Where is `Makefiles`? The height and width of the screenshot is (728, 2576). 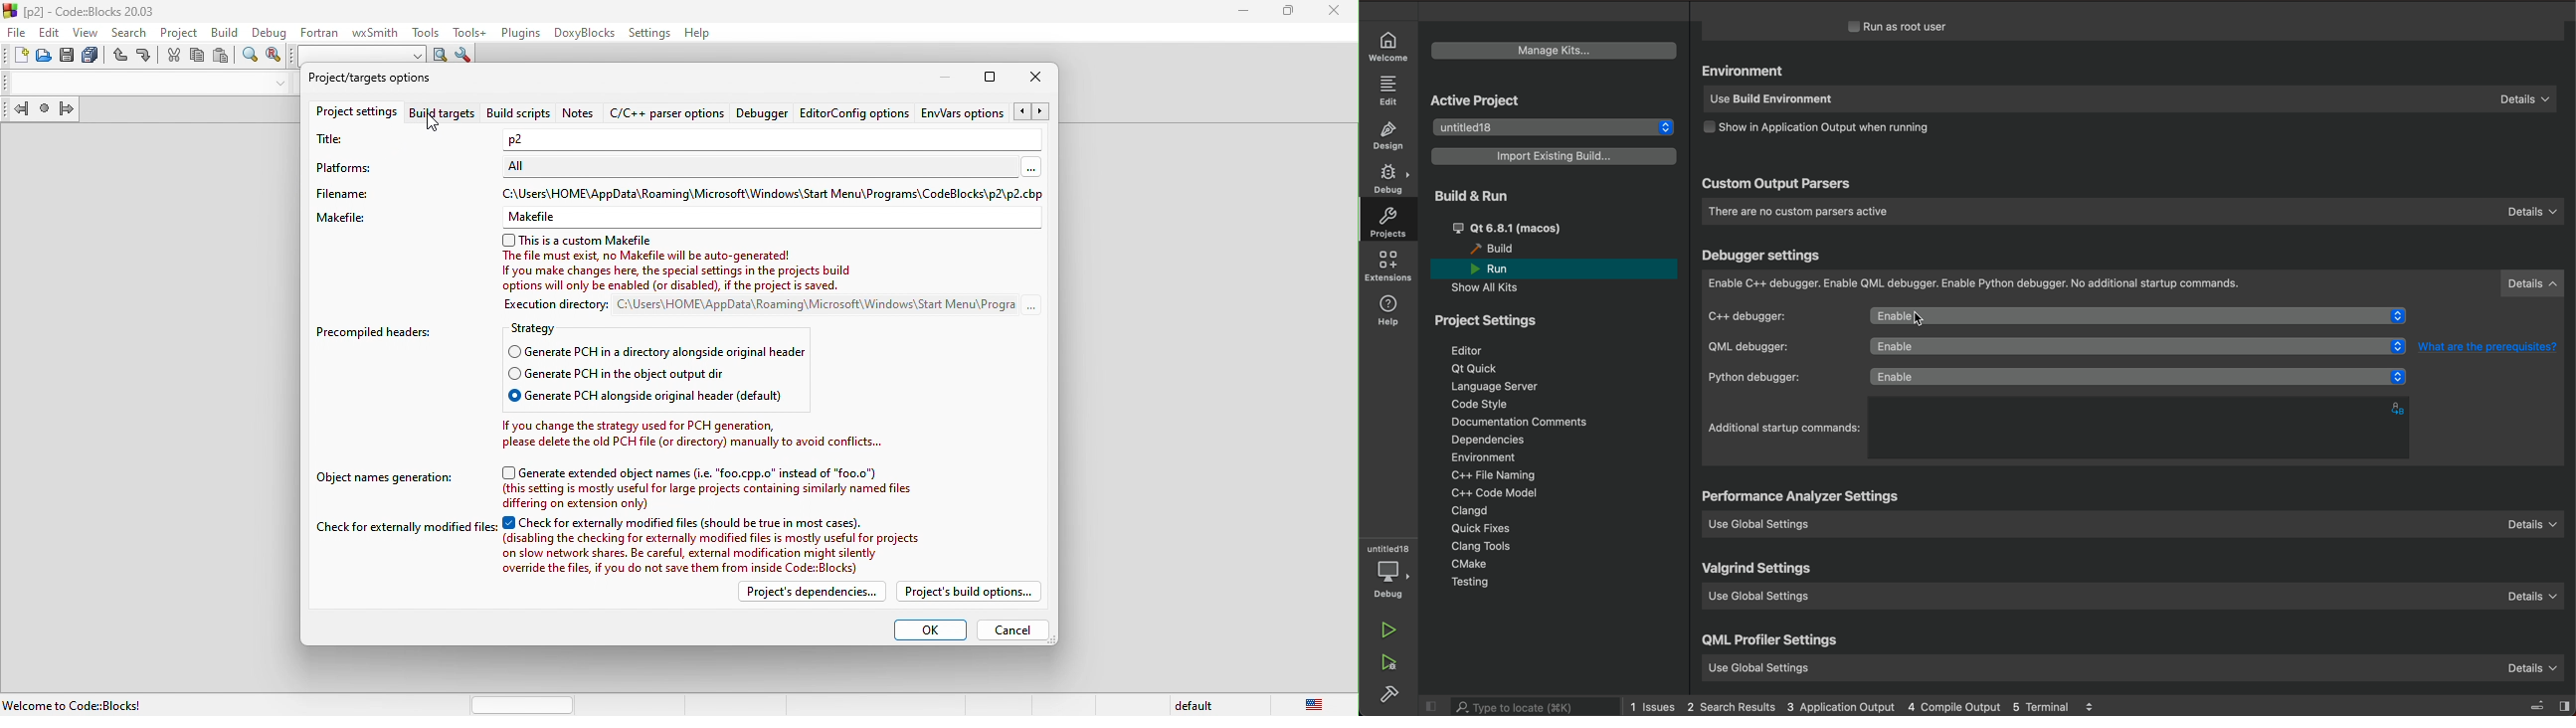
Makefiles is located at coordinates (563, 216).